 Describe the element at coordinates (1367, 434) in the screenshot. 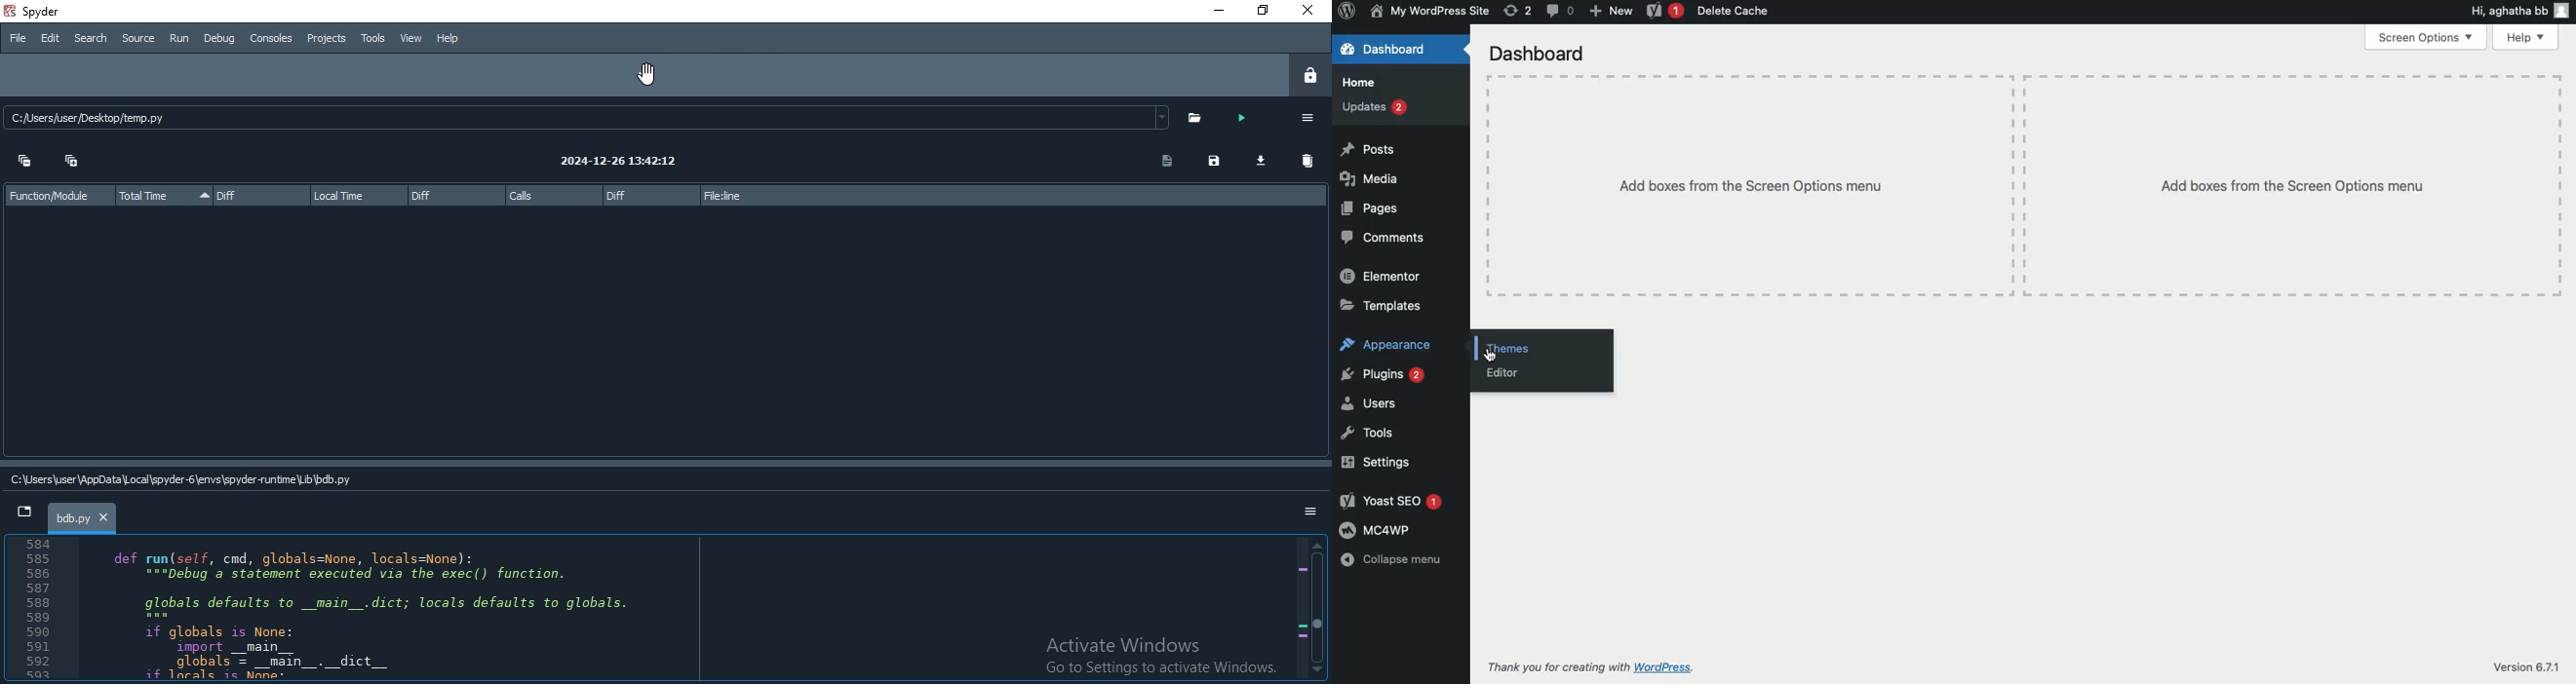

I see `Tools` at that location.